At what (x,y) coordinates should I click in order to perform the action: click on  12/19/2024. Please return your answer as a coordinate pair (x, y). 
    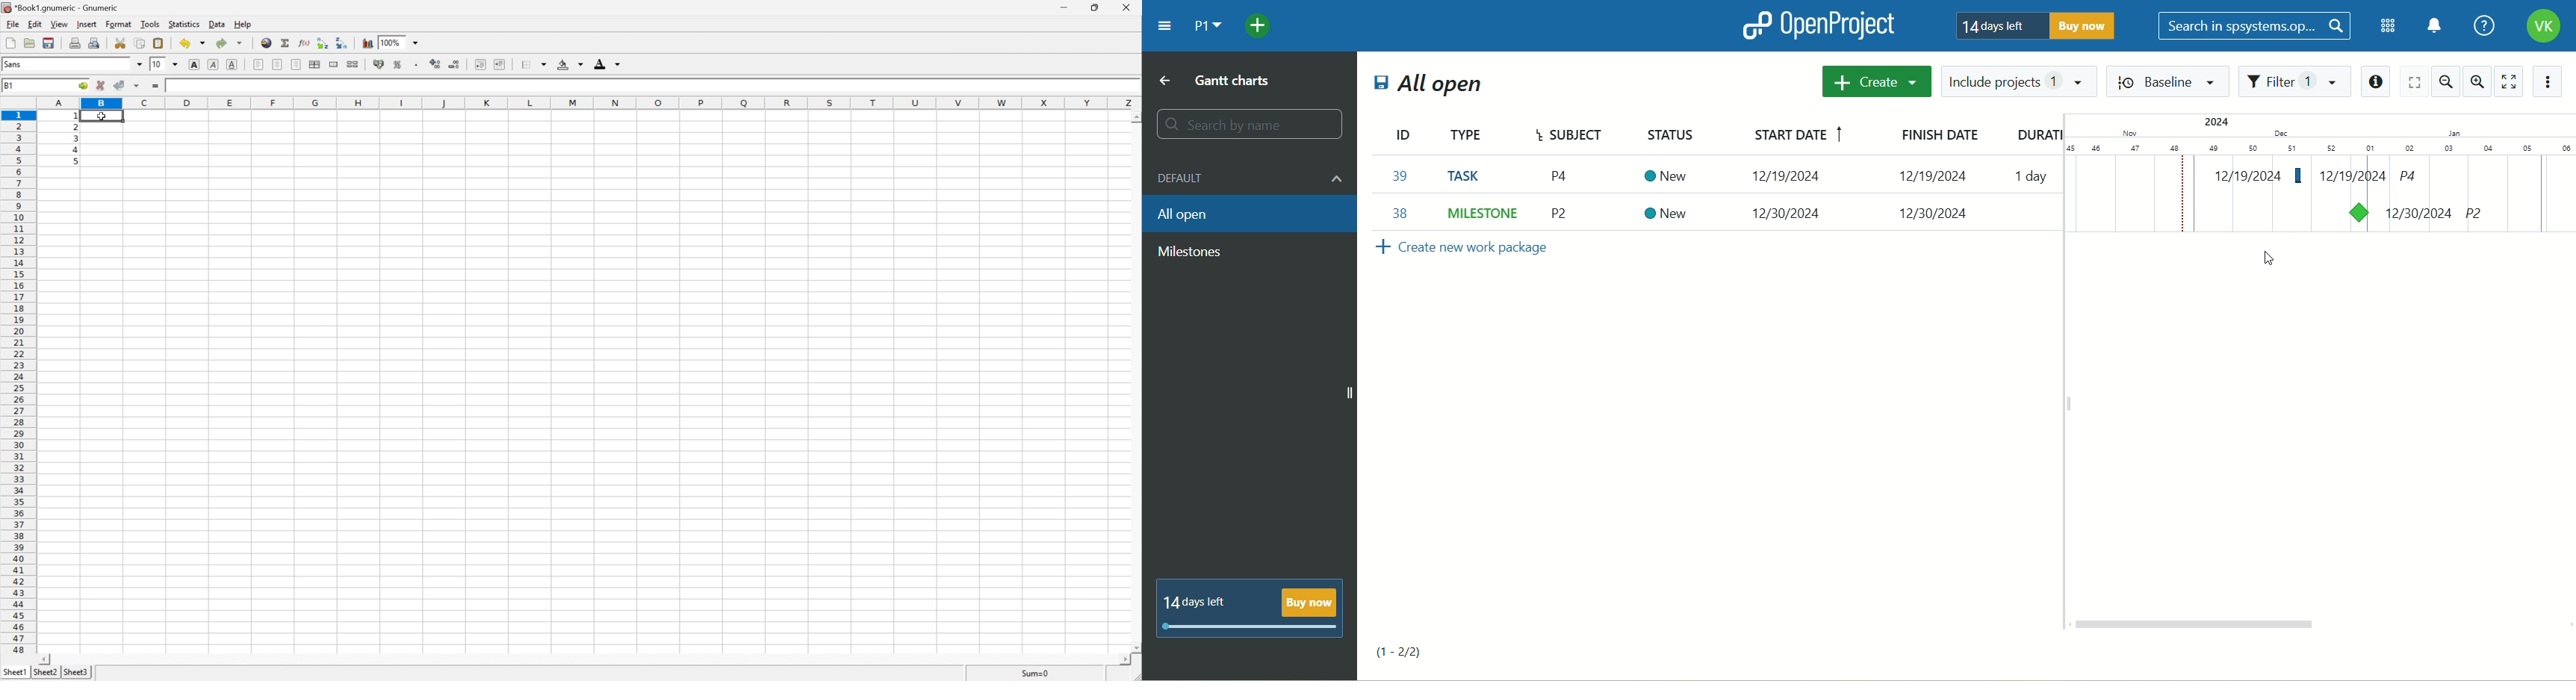
    Looking at the image, I should click on (2351, 176).